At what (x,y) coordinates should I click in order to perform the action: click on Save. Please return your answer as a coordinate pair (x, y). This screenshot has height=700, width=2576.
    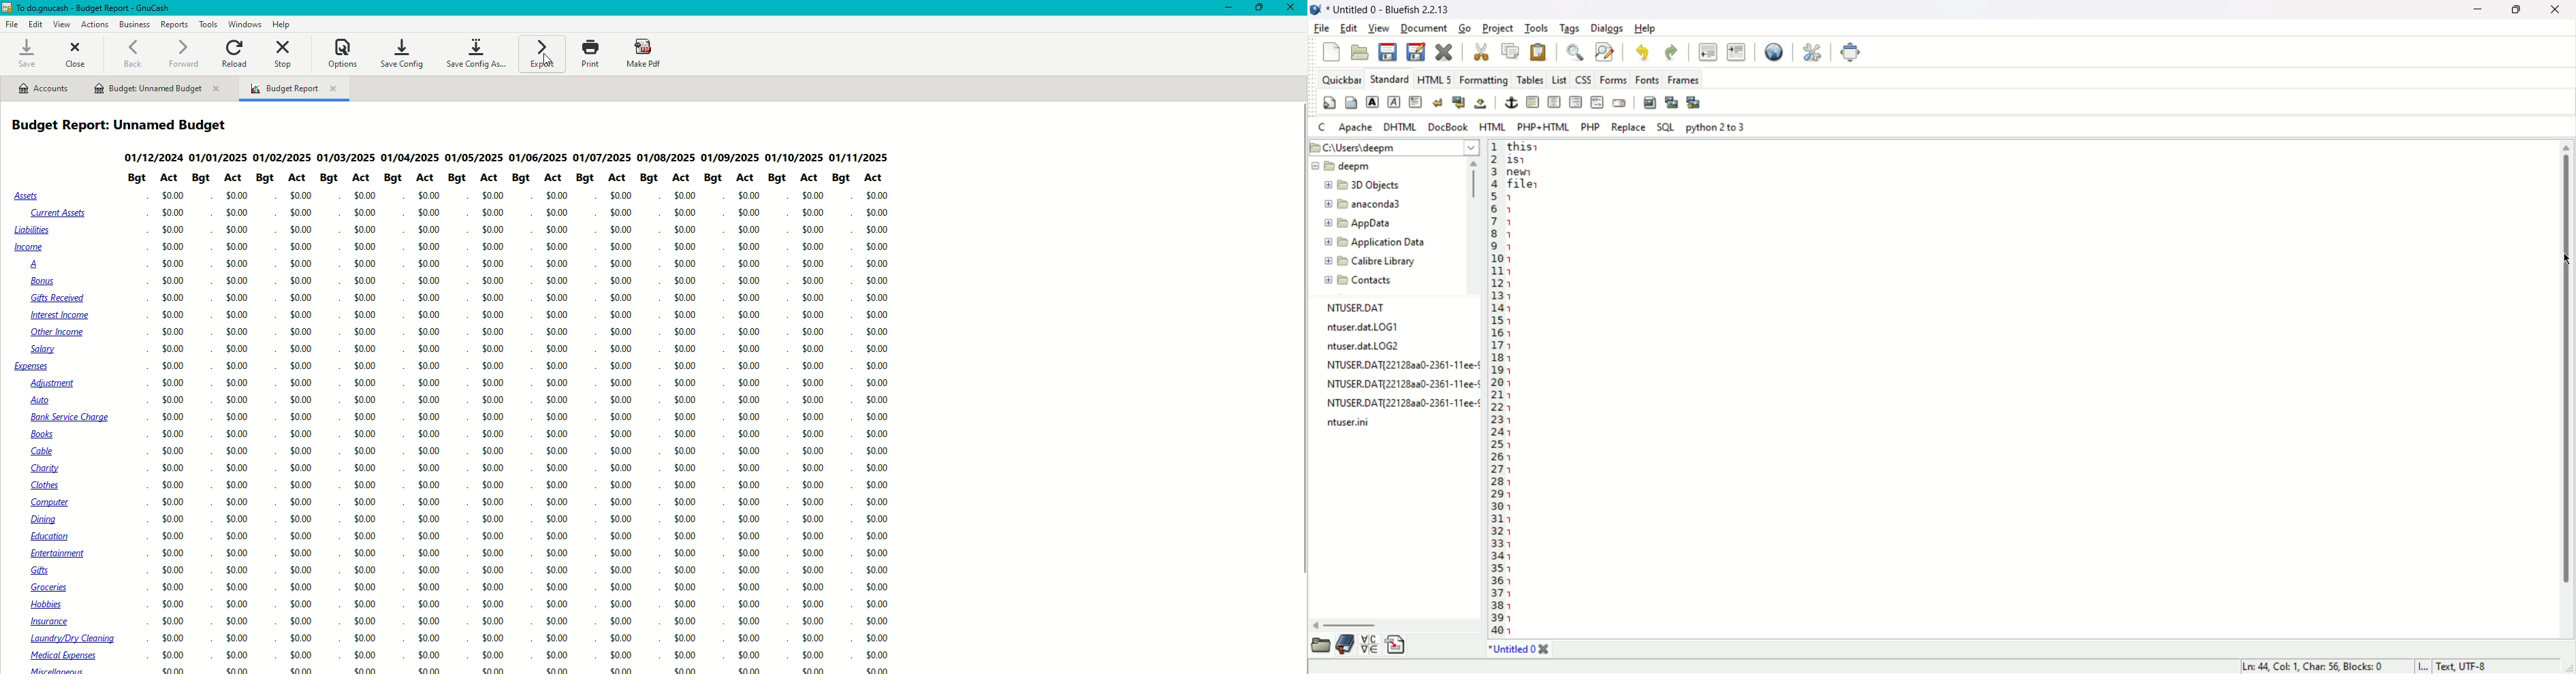
    Looking at the image, I should click on (25, 54).